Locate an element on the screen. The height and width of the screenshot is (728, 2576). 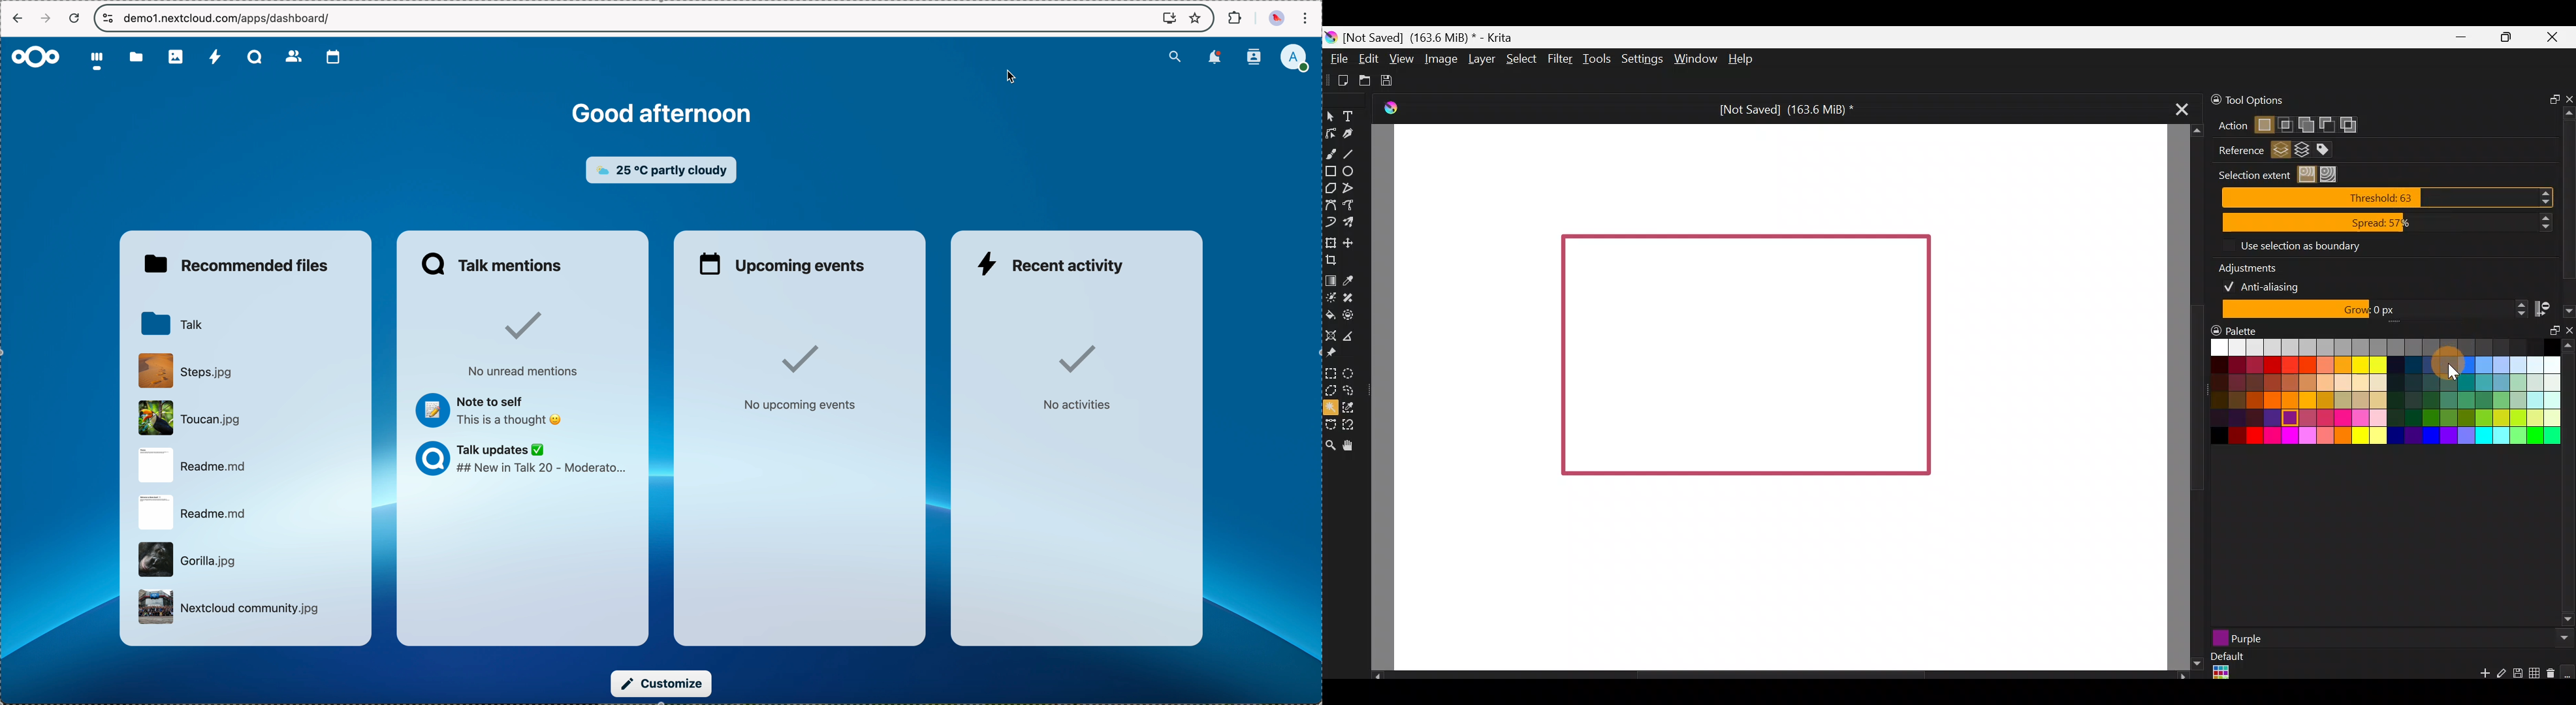
Replace is located at coordinates (2263, 126).